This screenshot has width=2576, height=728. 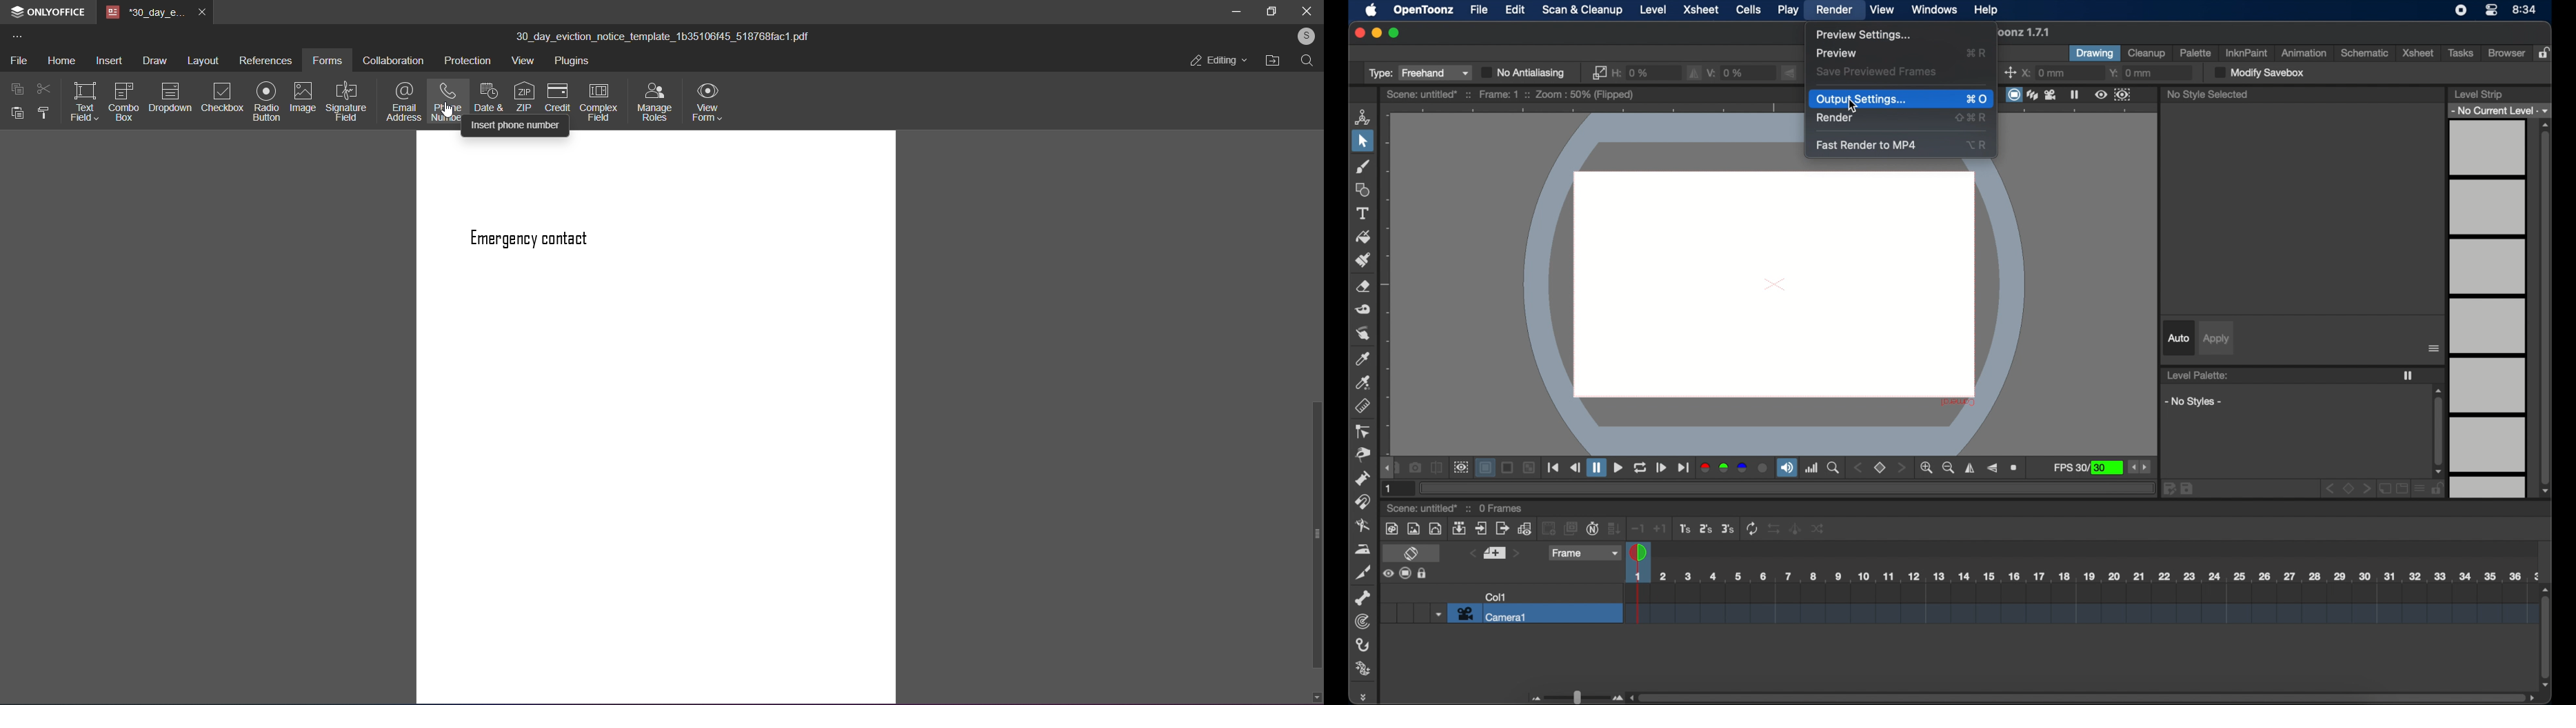 What do you see at coordinates (2423, 490) in the screenshot?
I see `` at bounding box center [2423, 490].